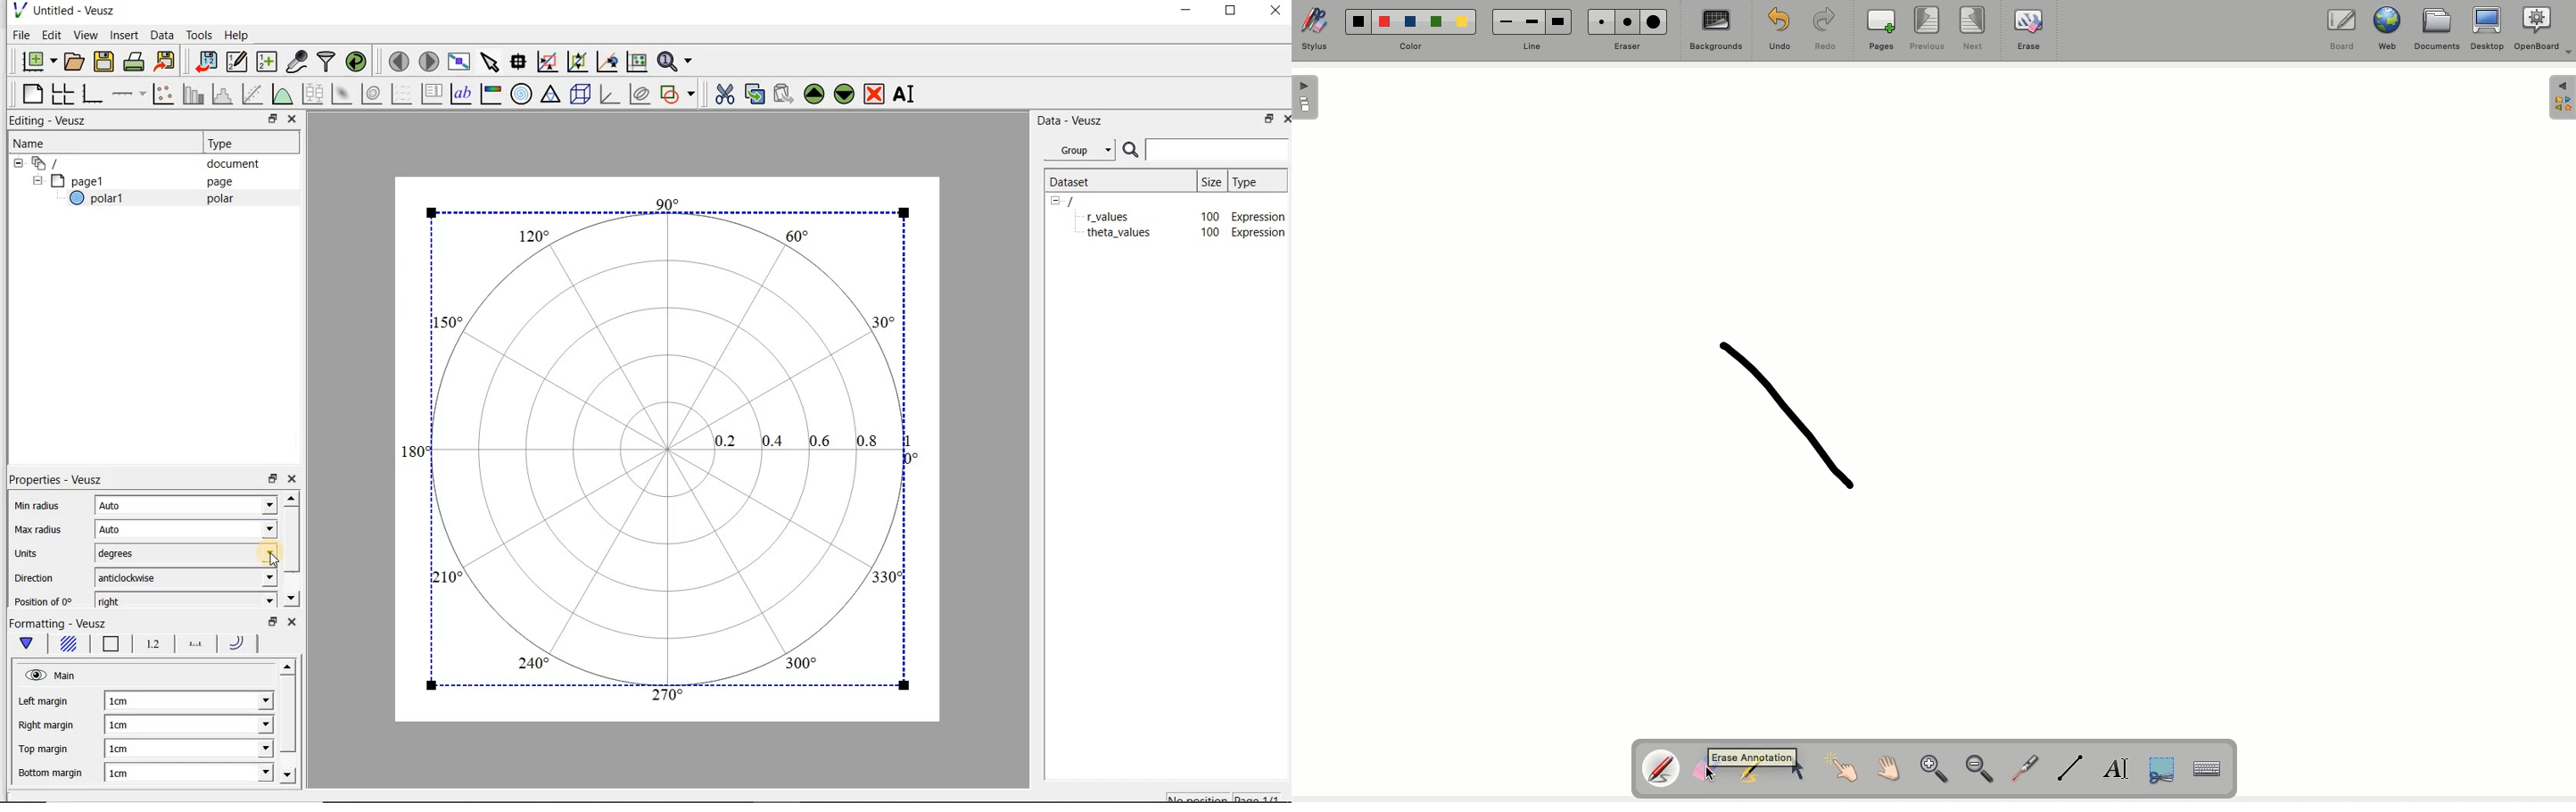 The width and height of the screenshot is (2576, 812). Describe the element at coordinates (722, 92) in the screenshot. I see `cut the selected widget` at that location.